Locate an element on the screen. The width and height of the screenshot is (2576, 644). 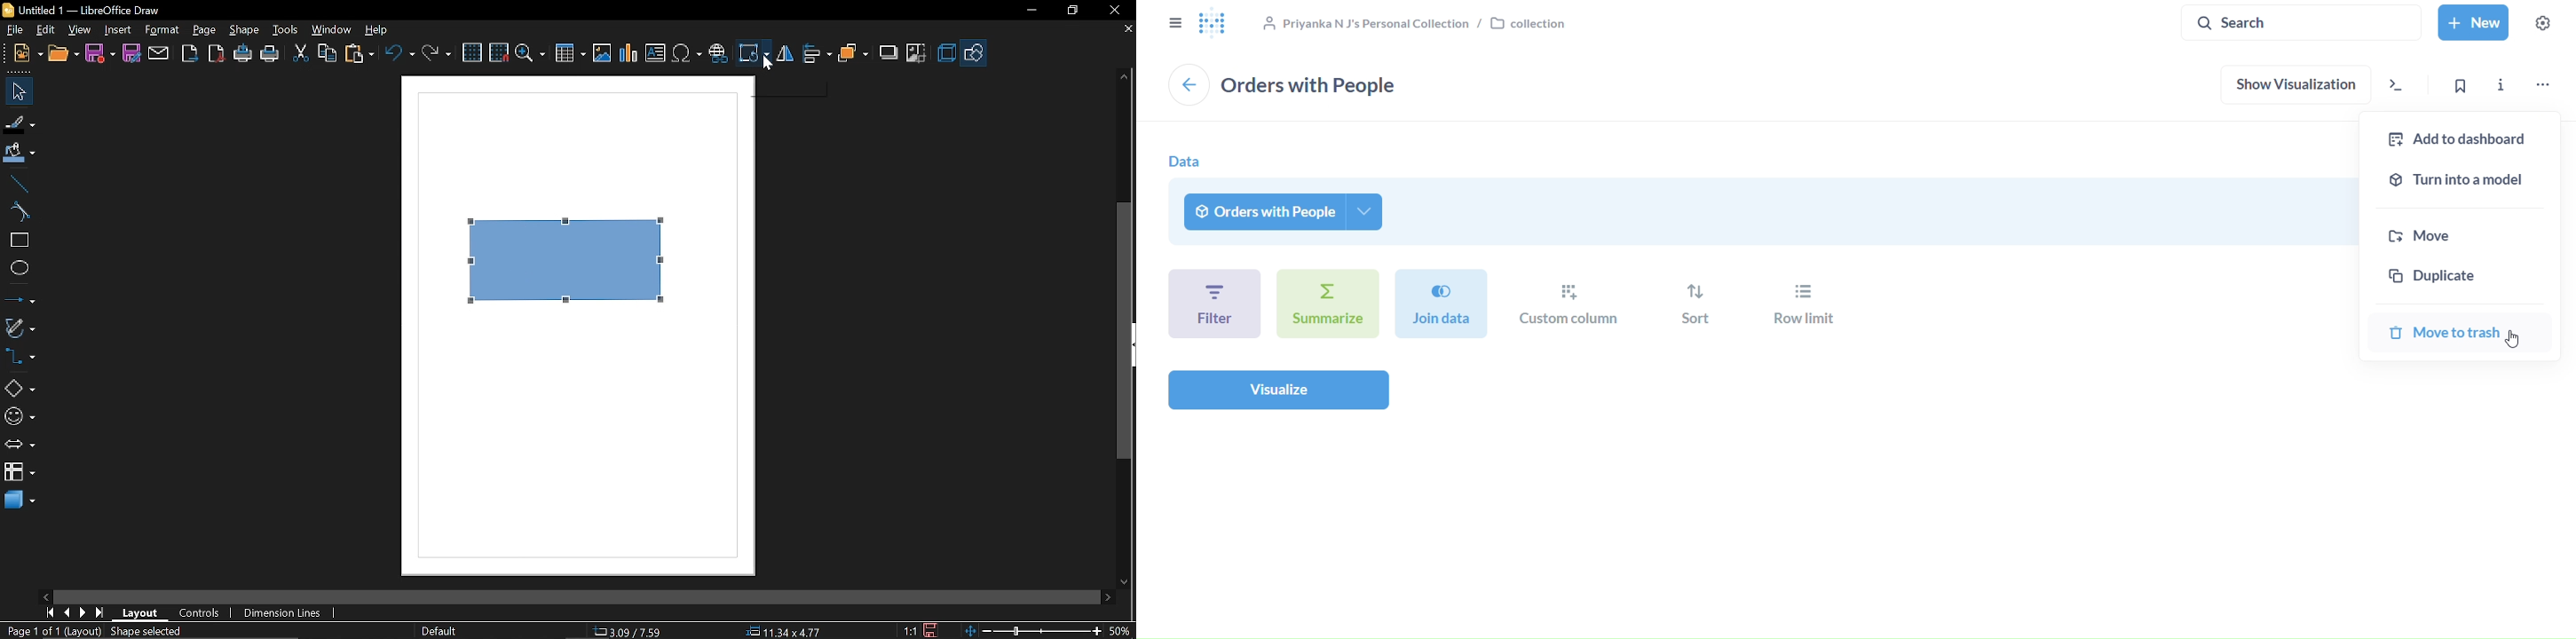
50% is located at coordinates (1120, 629).